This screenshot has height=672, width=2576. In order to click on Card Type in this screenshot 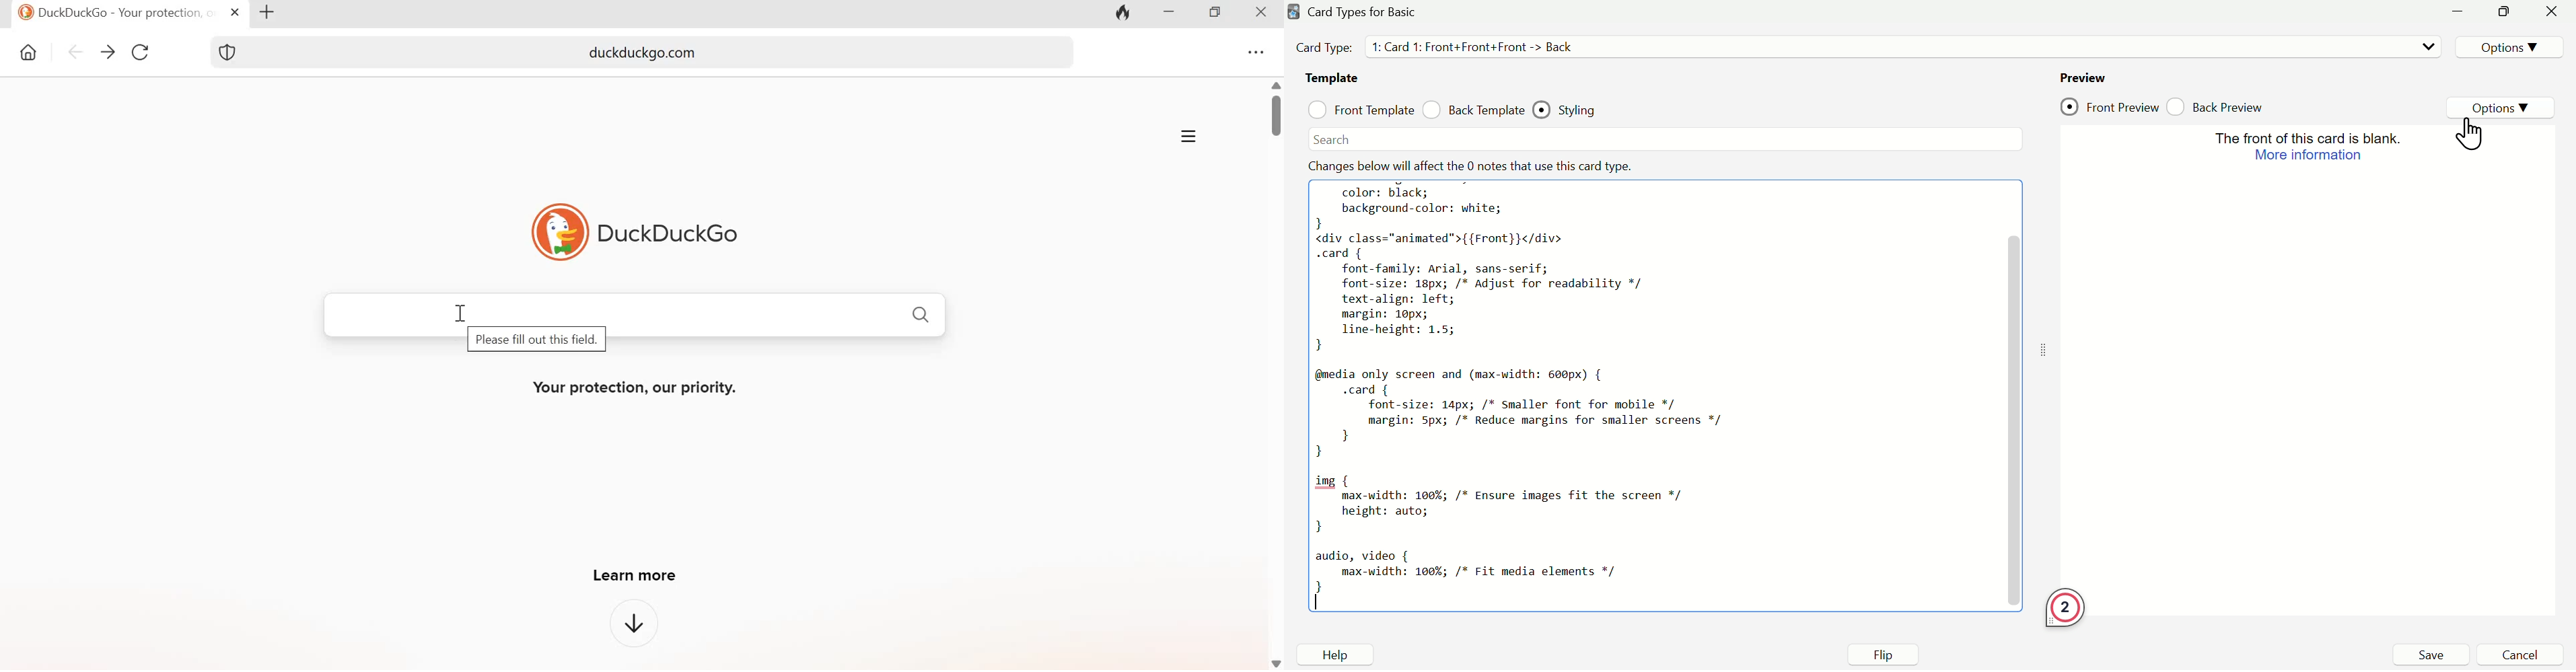, I will do `click(1368, 13)`.